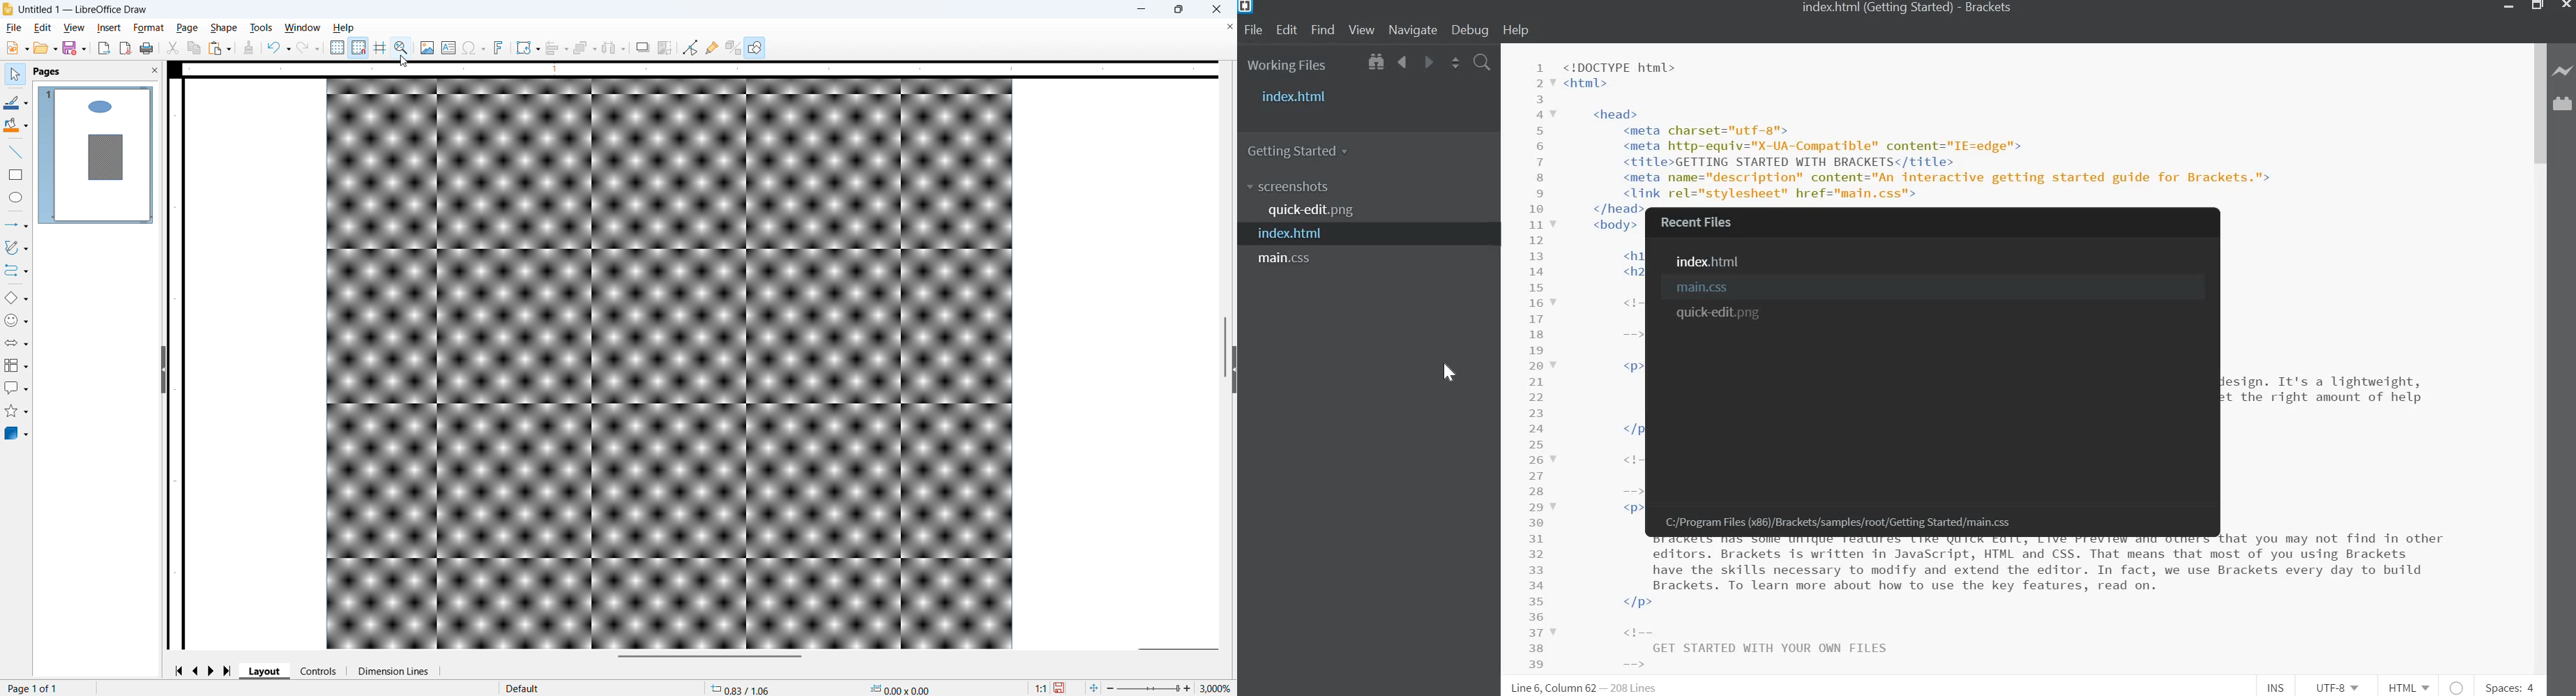 This screenshot has width=2576, height=700. What do you see at coordinates (1140, 10) in the screenshot?
I see `minimise ` at bounding box center [1140, 10].